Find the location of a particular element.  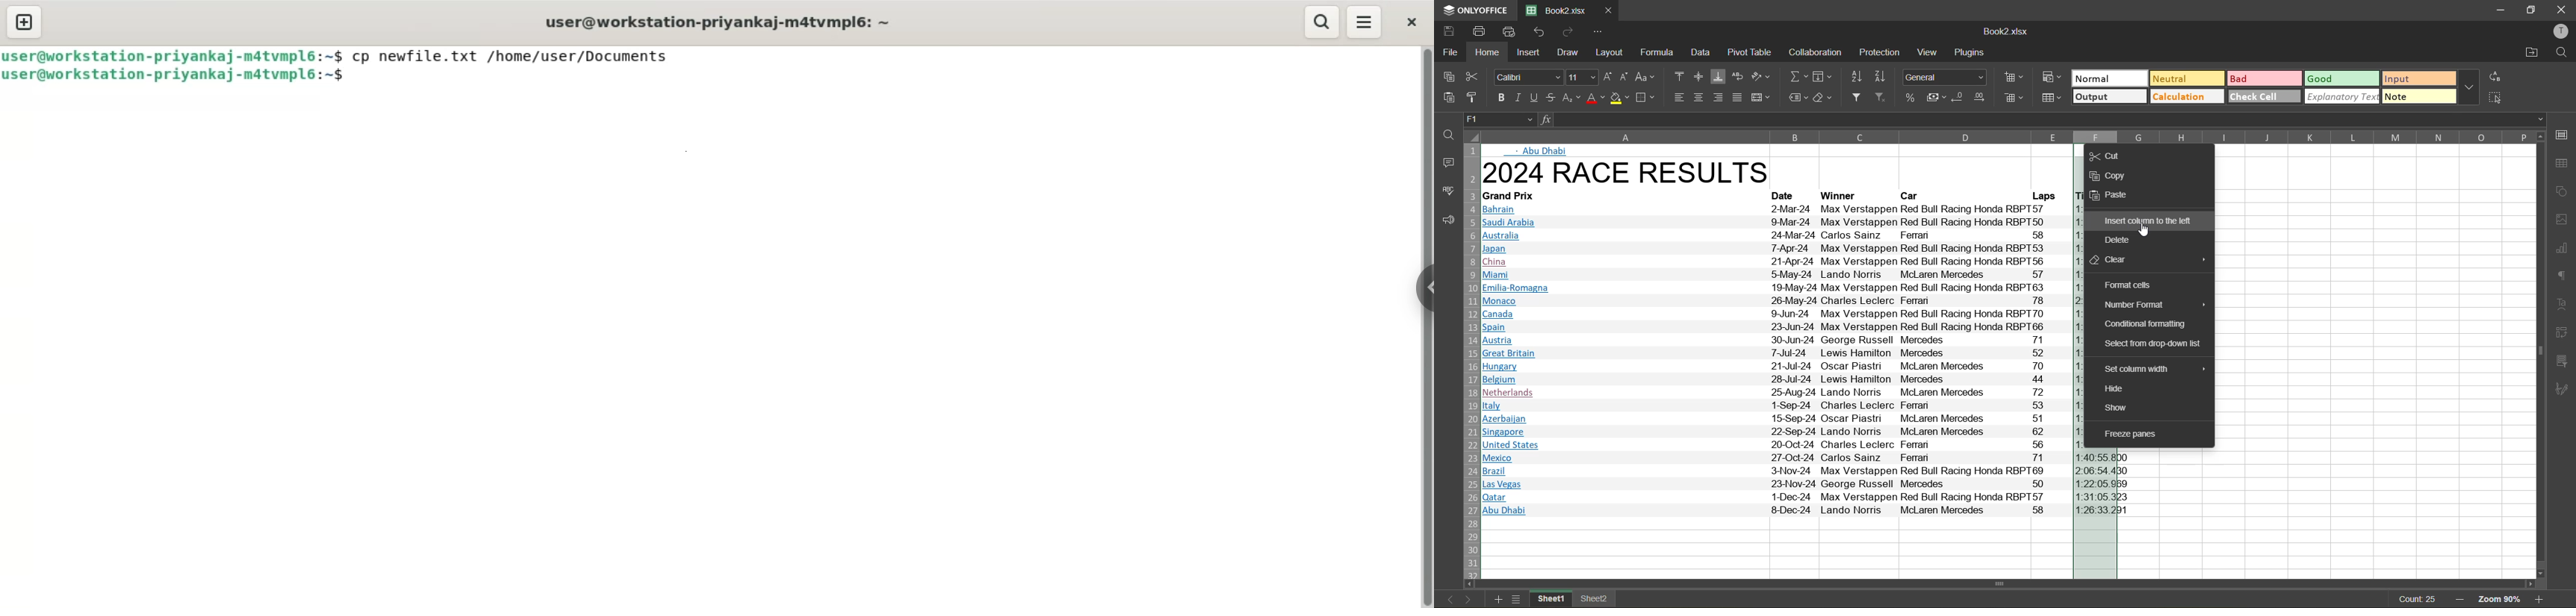

data is located at coordinates (1699, 52).